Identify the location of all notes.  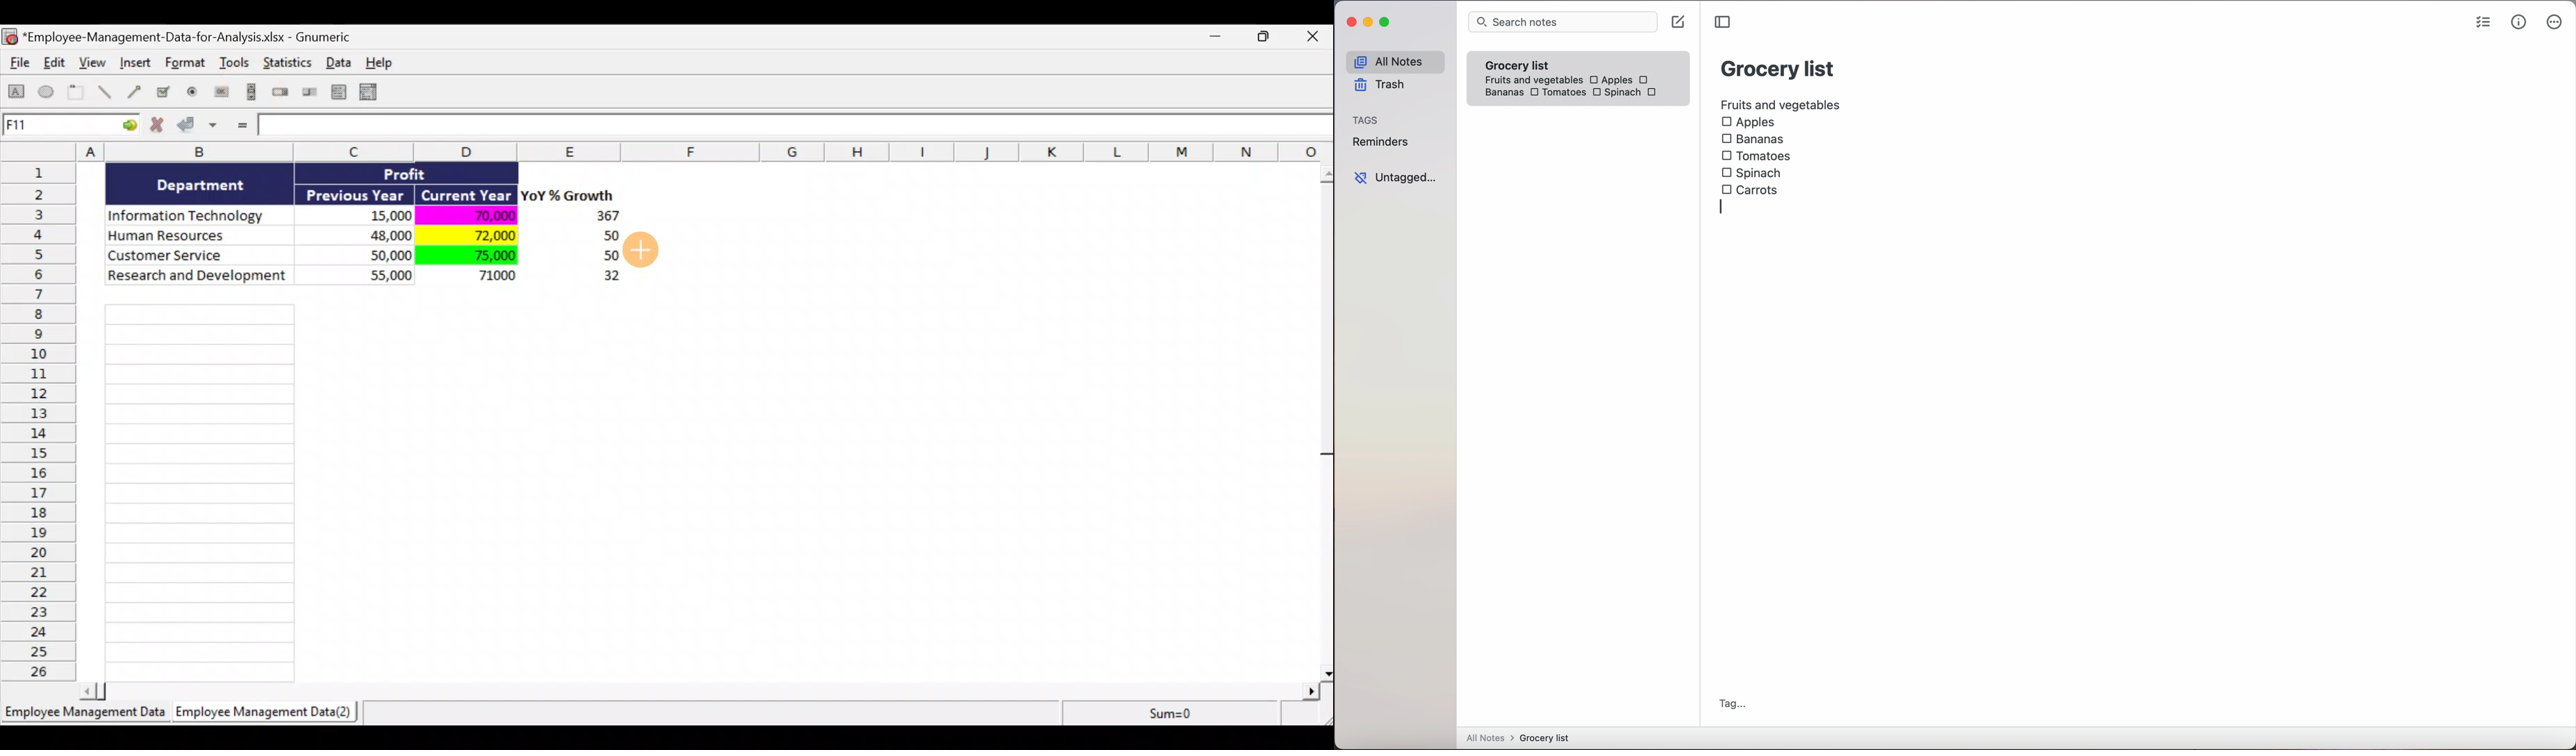
(1394, 62).